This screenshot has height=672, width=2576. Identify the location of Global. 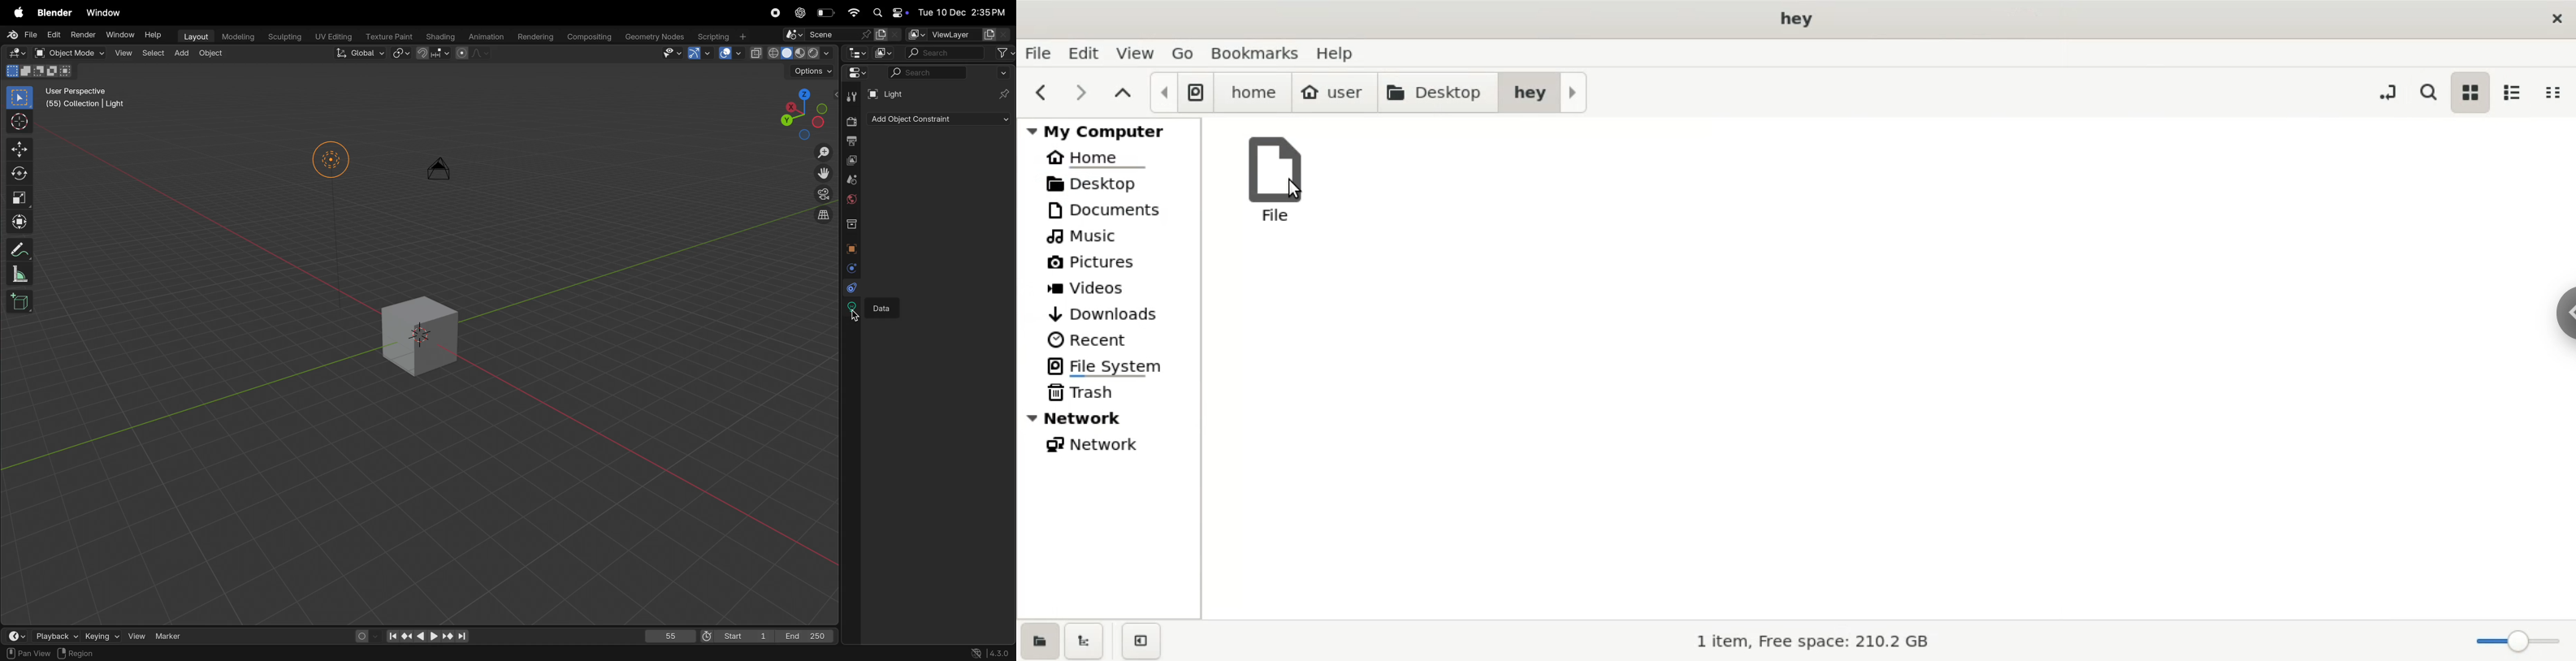
(359, 55).